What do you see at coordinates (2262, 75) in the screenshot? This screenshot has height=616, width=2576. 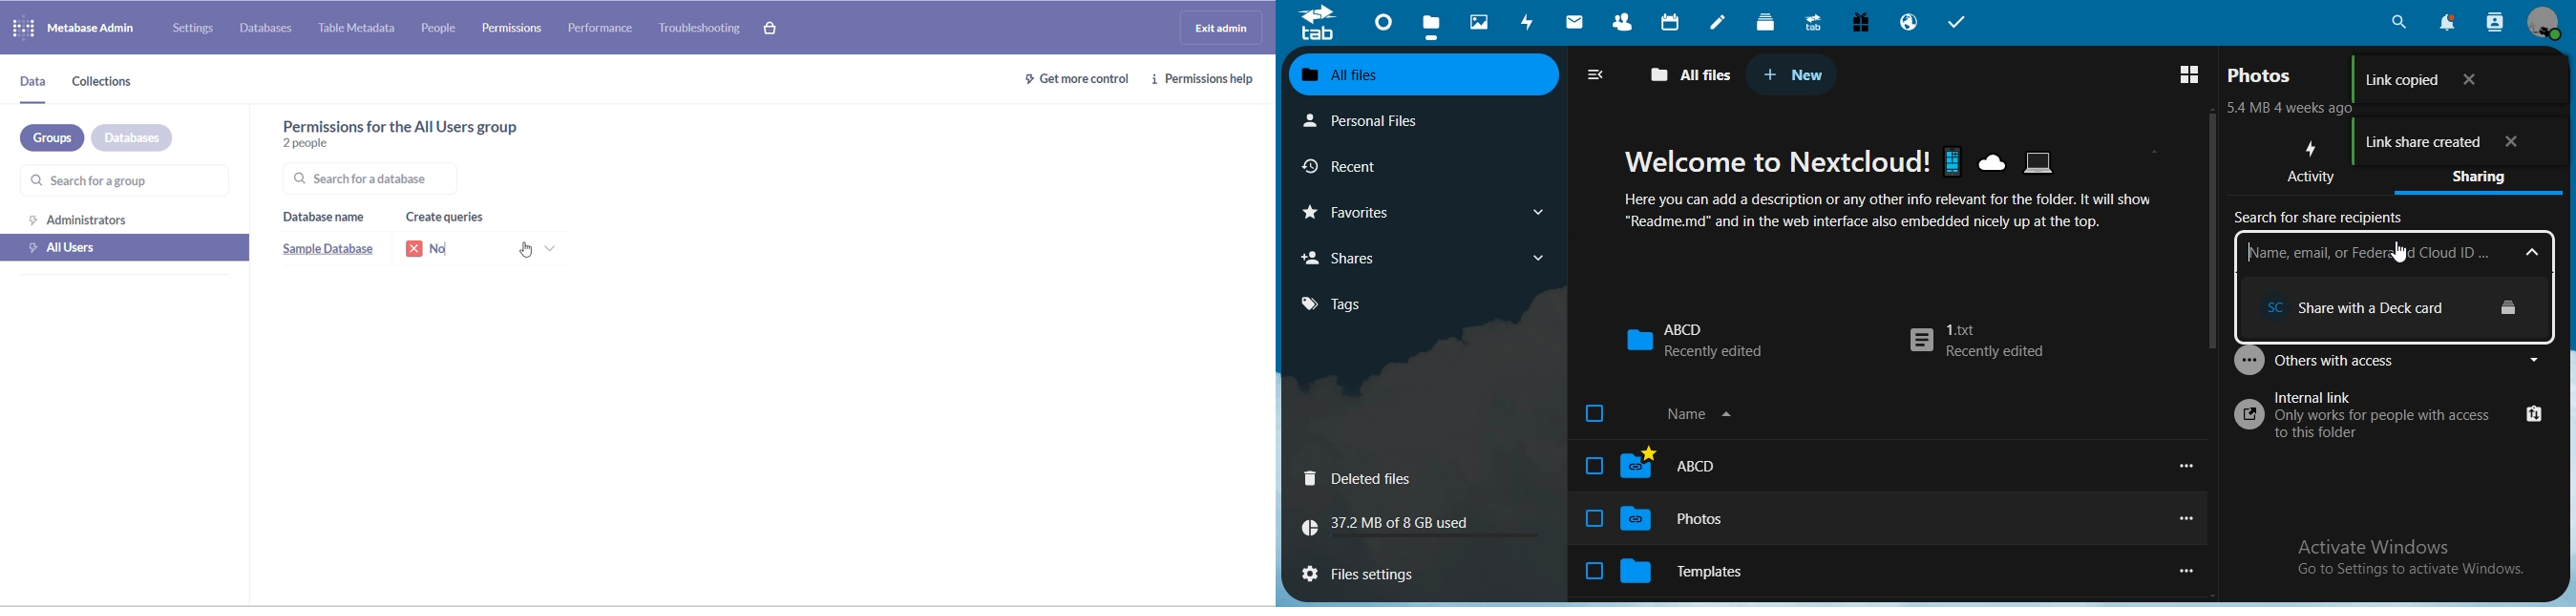 I see `photos` at bounding box center [2262, 75].